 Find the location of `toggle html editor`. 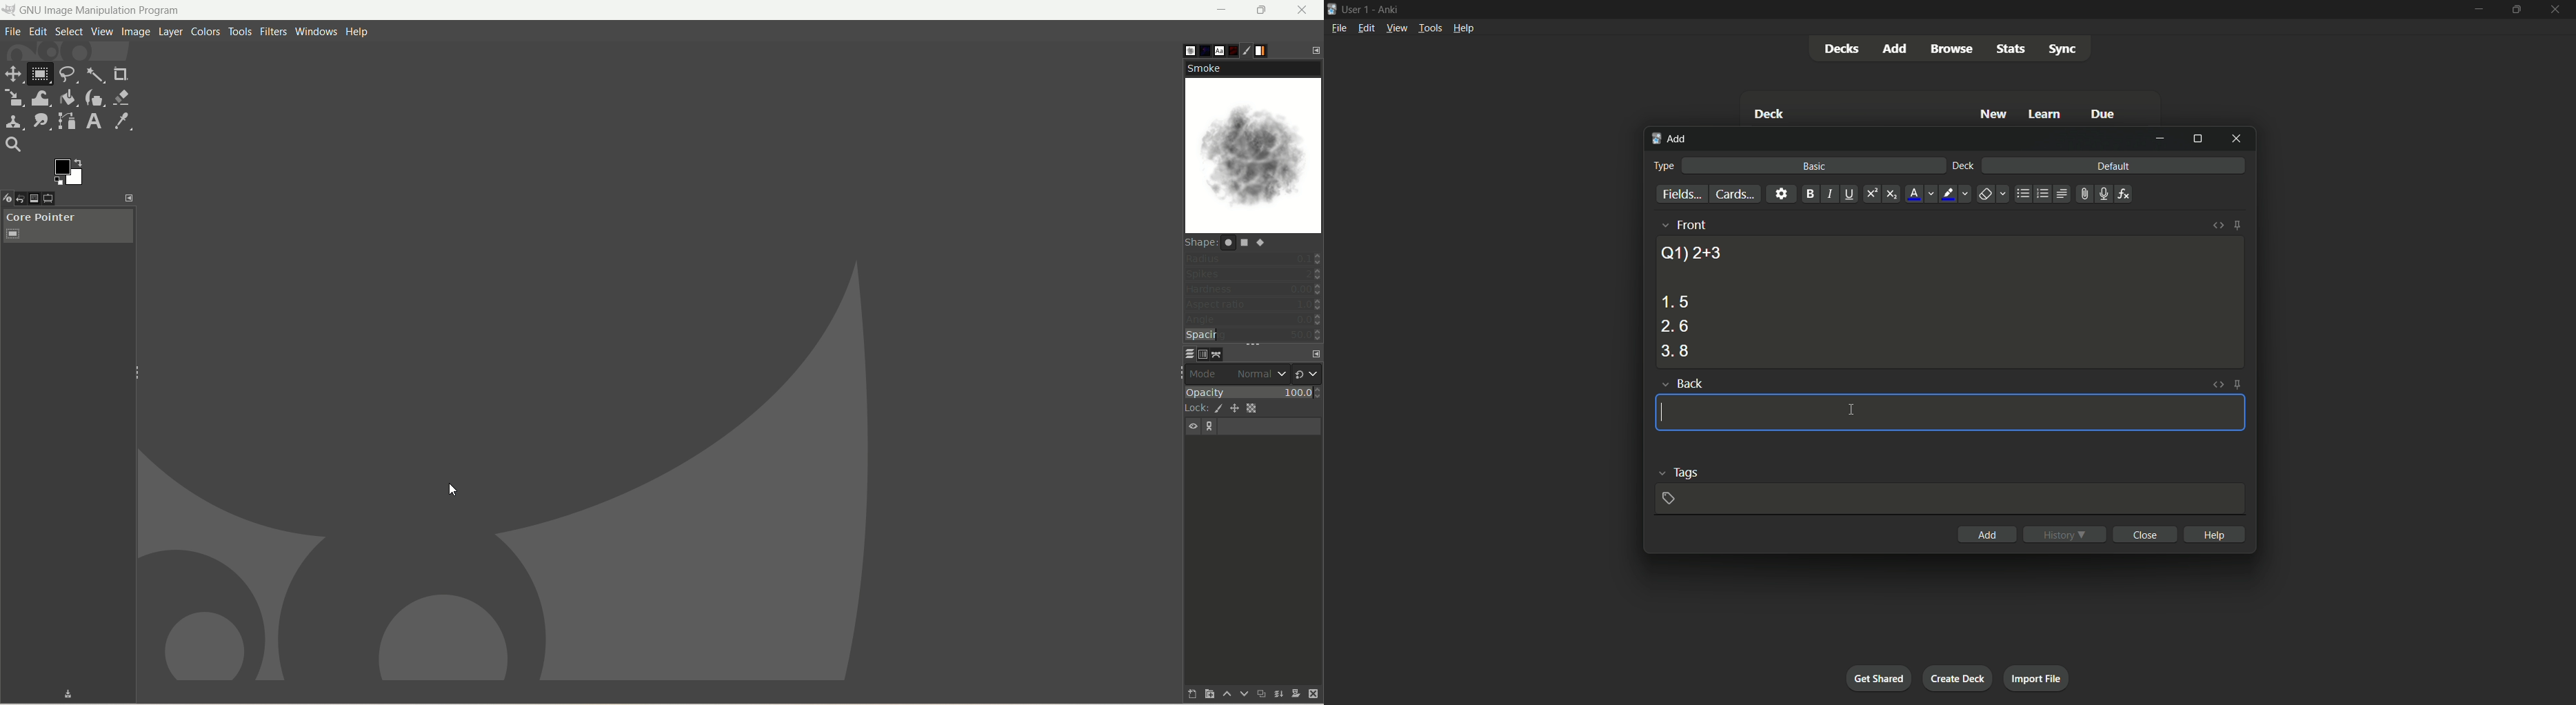

toggle html editor is located at coordinates (2216, 384).